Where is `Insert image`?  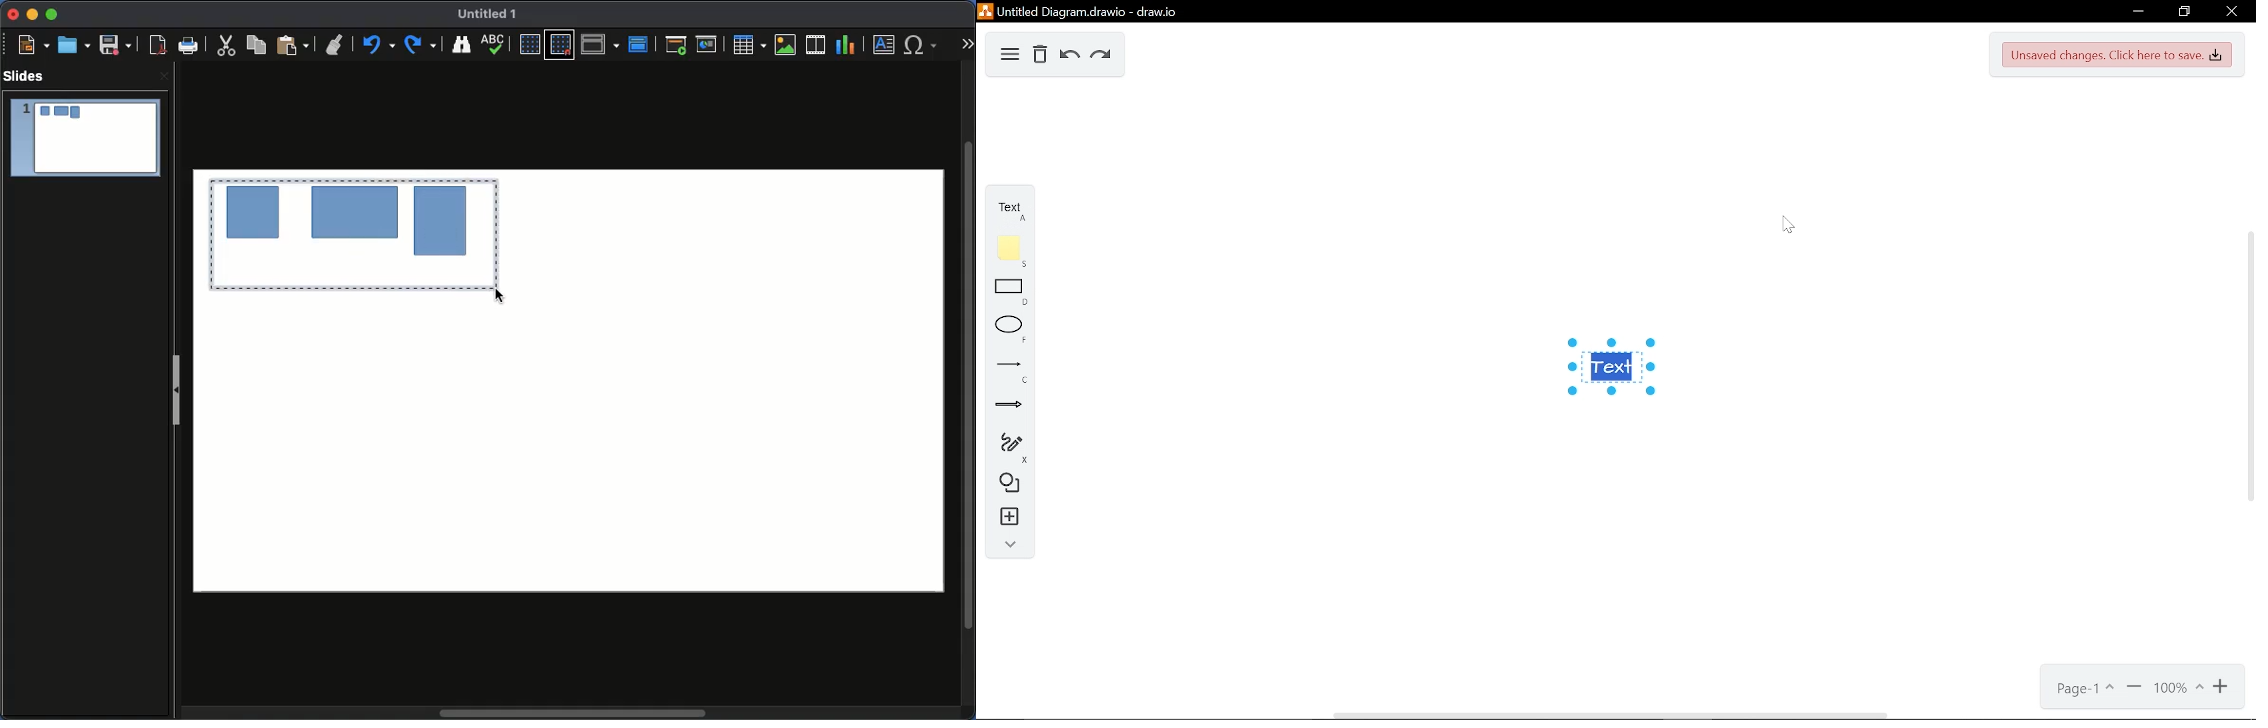
Insert image is located at coordinates (786, 45).